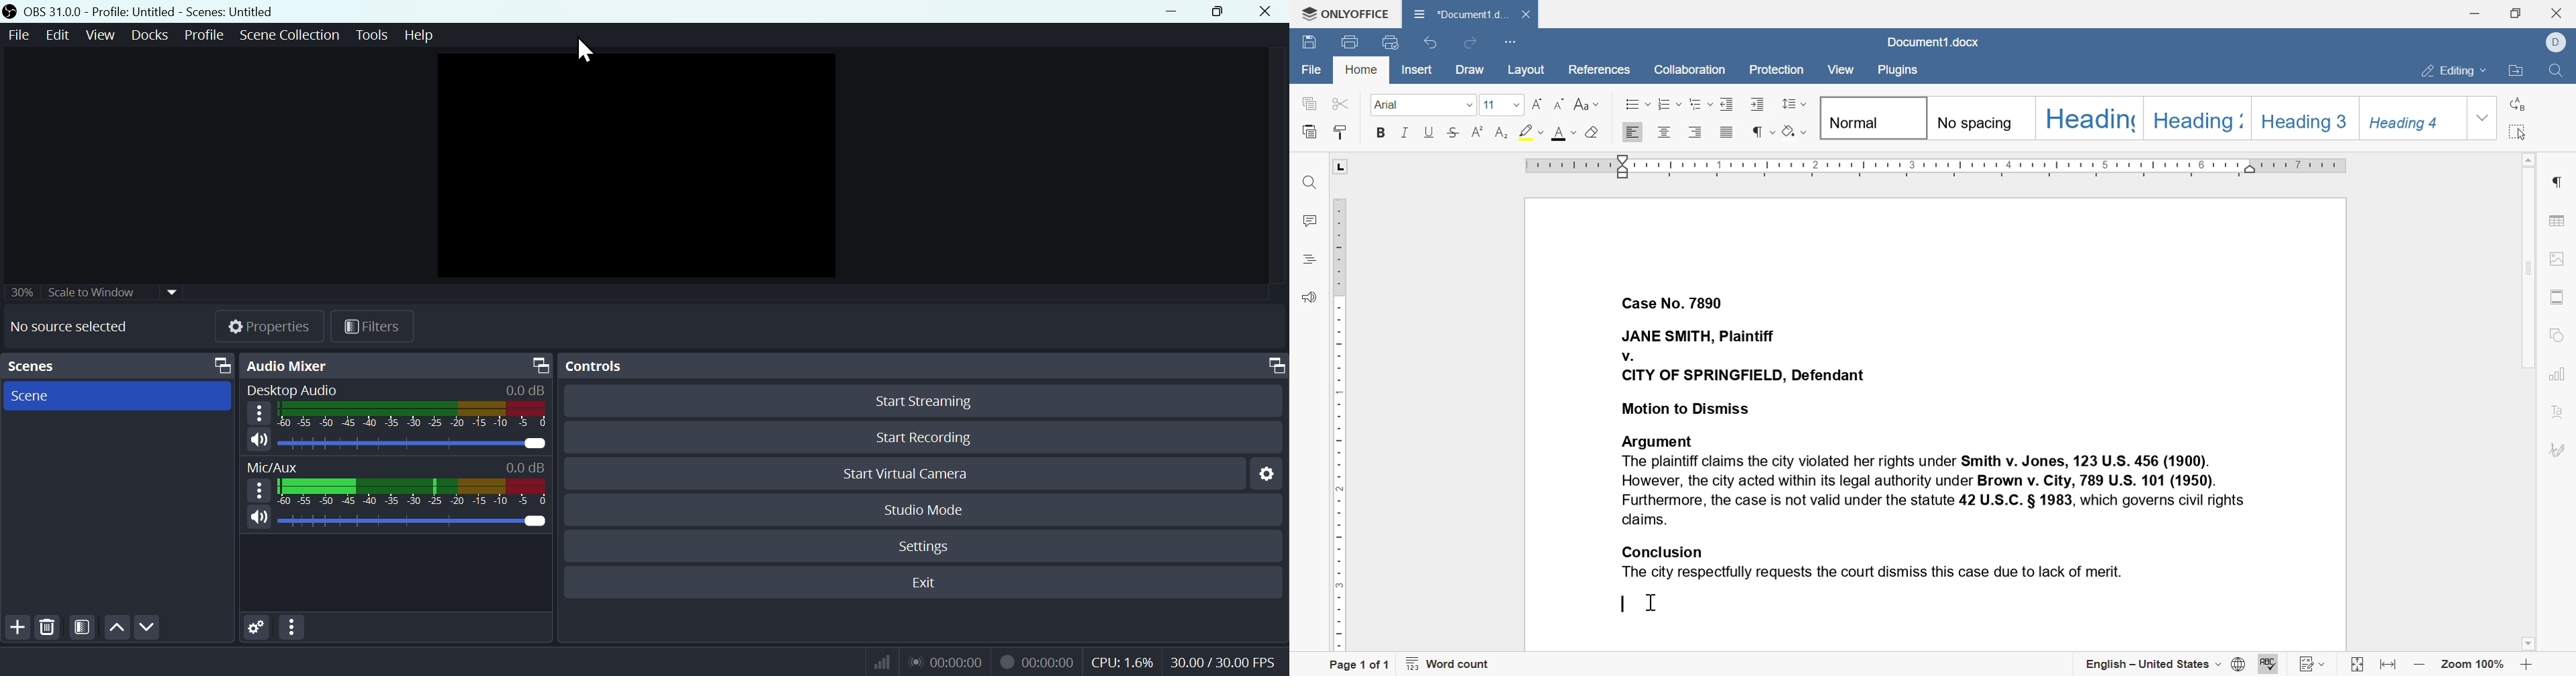 This screenshot has height=700, width=2576. Describe the element at coordinates (298, 388) in the screenshot. I see `Desktop audio` at that location.